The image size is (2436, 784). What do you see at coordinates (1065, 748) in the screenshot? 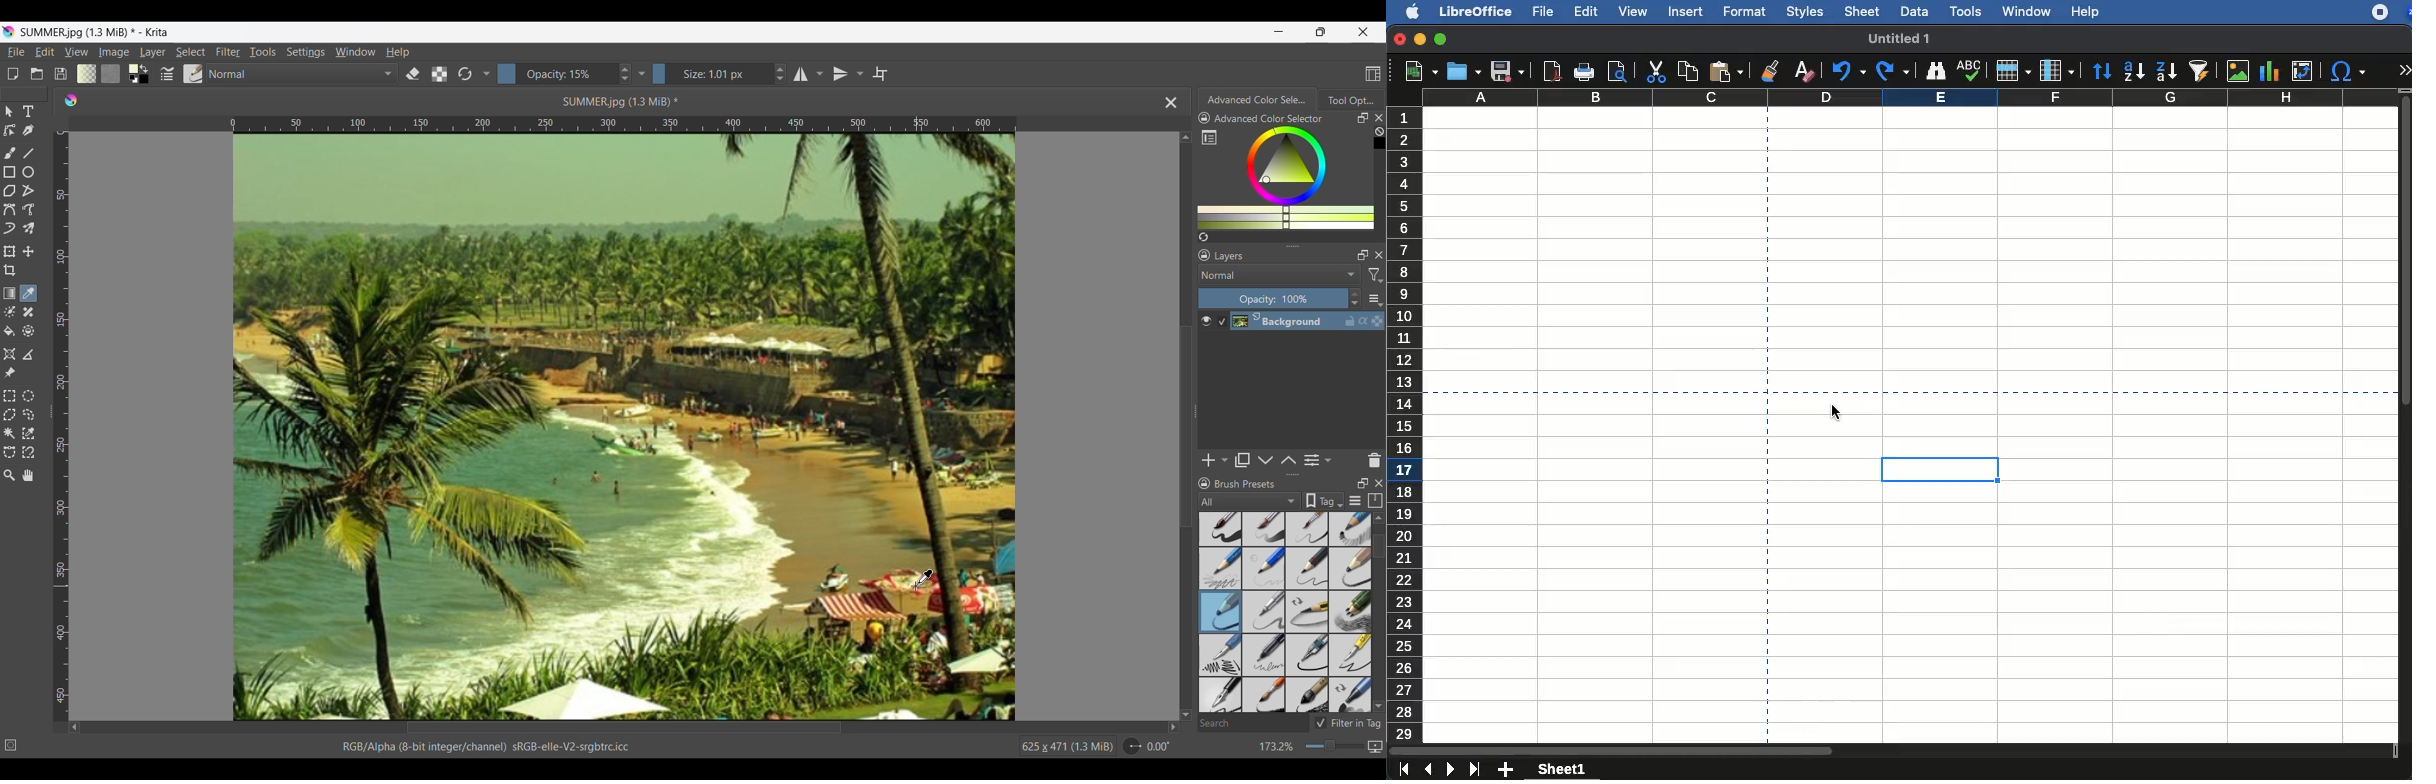
I see `625 x 471 (13 MiB)` at bounding box center [1065, 748].